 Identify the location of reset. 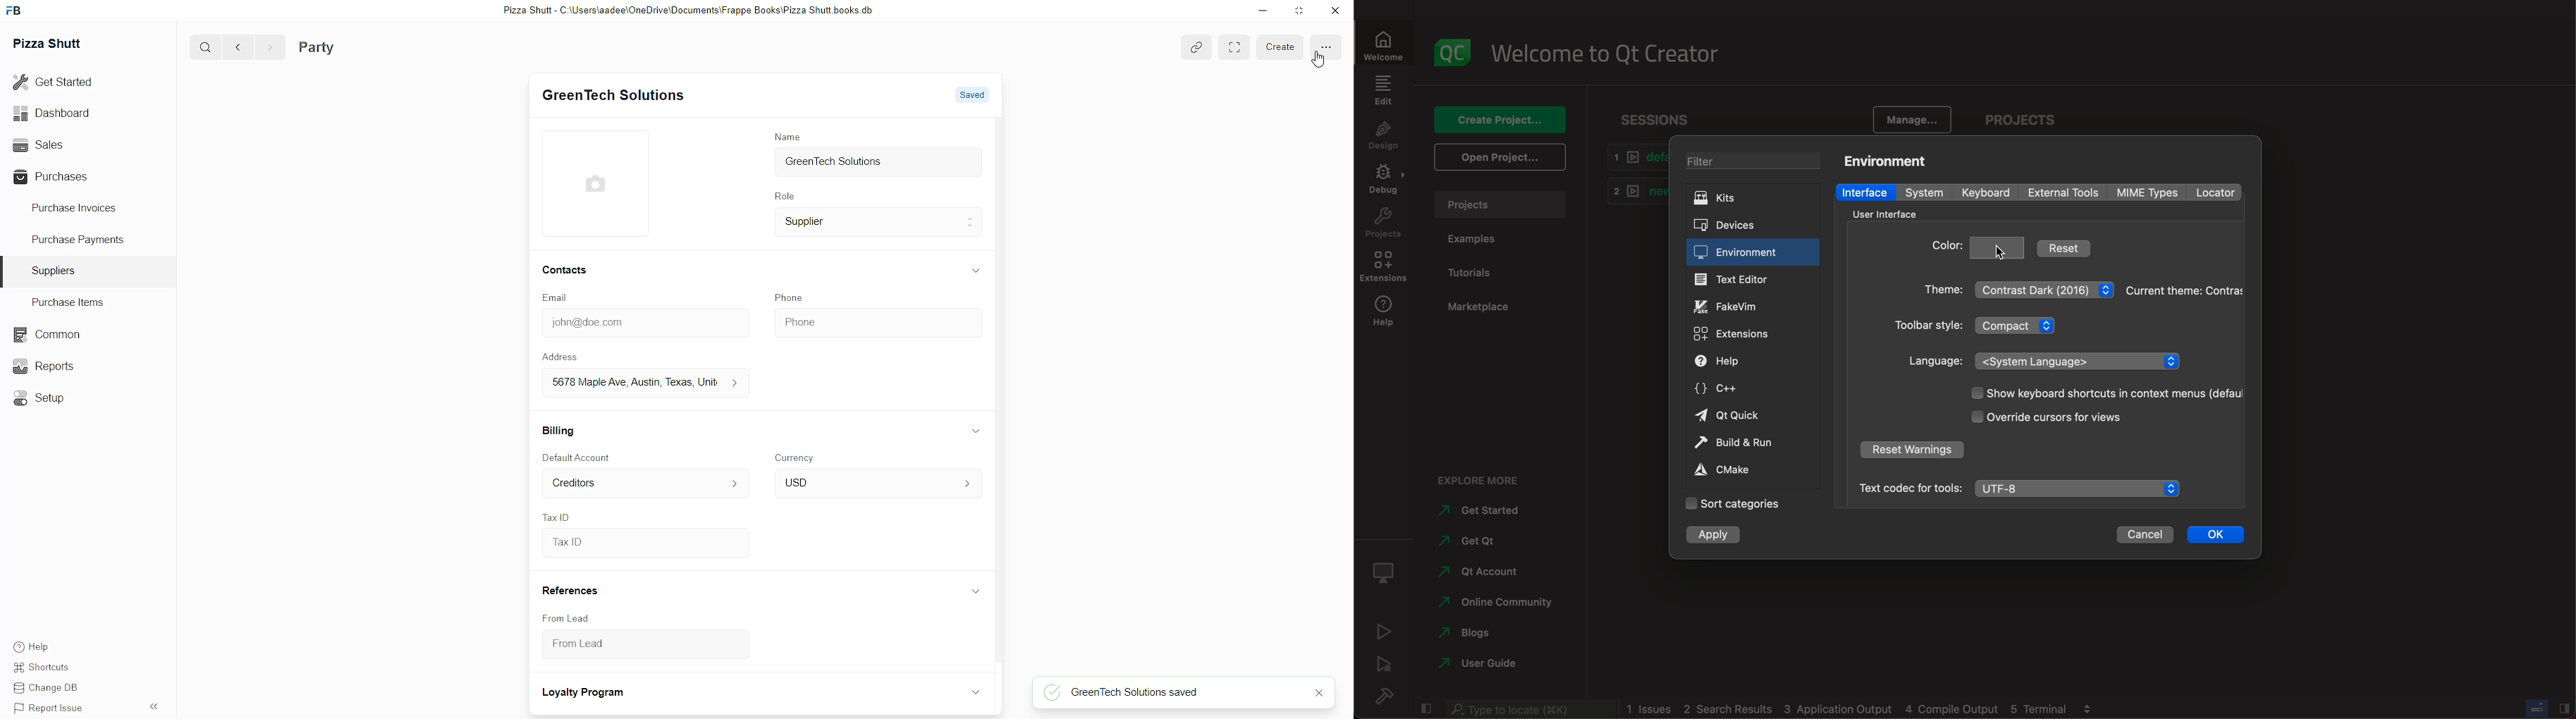
(2064, 247).